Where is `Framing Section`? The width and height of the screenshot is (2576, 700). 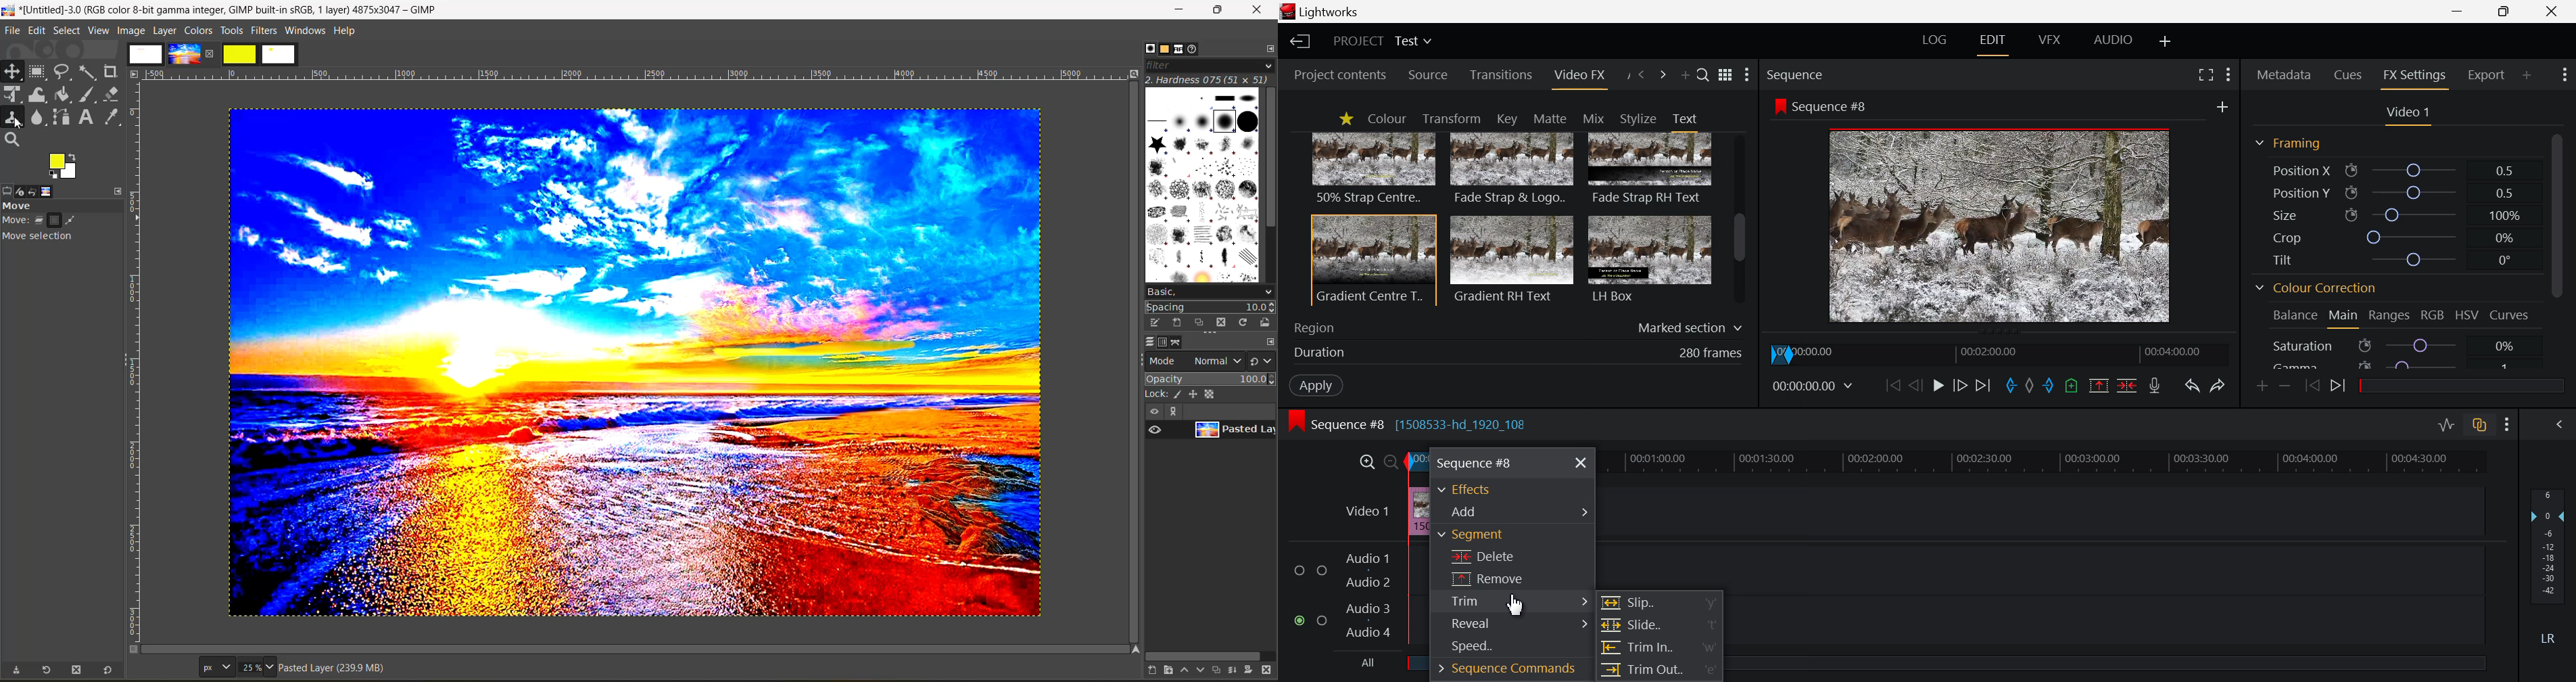 Framing Section is located at coordinates (2293, 143).